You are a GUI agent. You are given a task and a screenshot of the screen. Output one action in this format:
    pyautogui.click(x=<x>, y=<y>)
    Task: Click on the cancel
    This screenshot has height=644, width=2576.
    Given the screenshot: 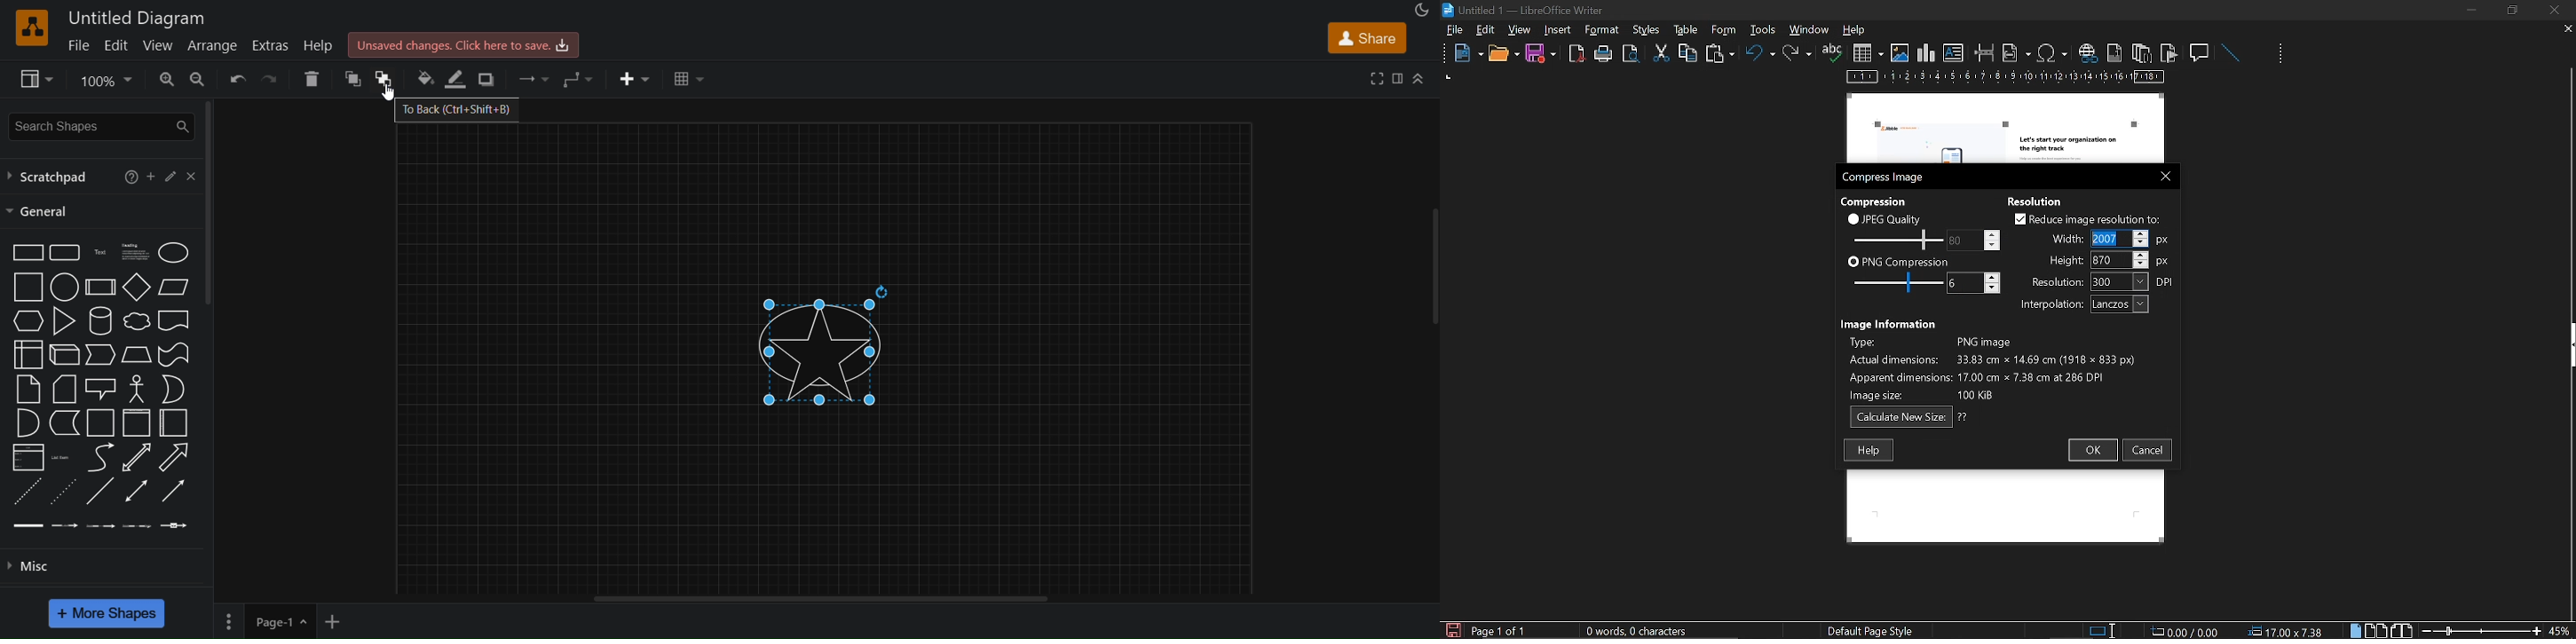 What is the action you would take?
    pyautogui.click(x=2148, y=450)
    